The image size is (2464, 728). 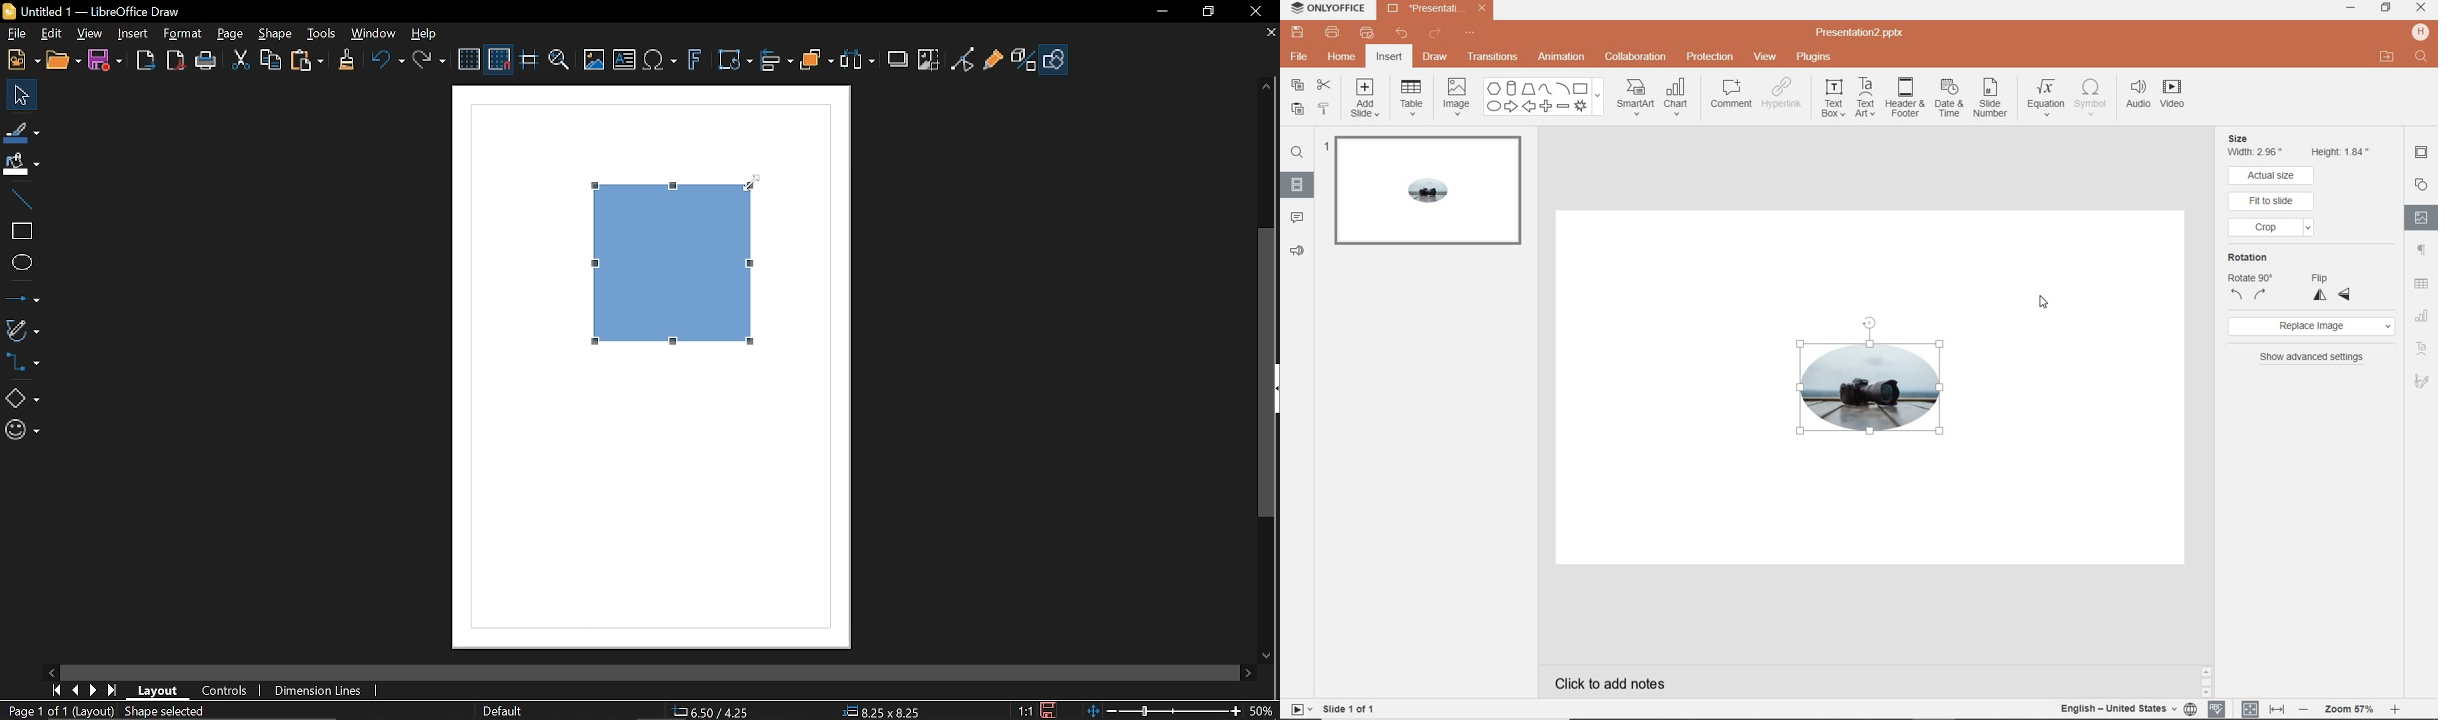 What do you see at coordinates (1267, 656) in the screenshot?
I see `Move down` at bounding box center [1267, 656].